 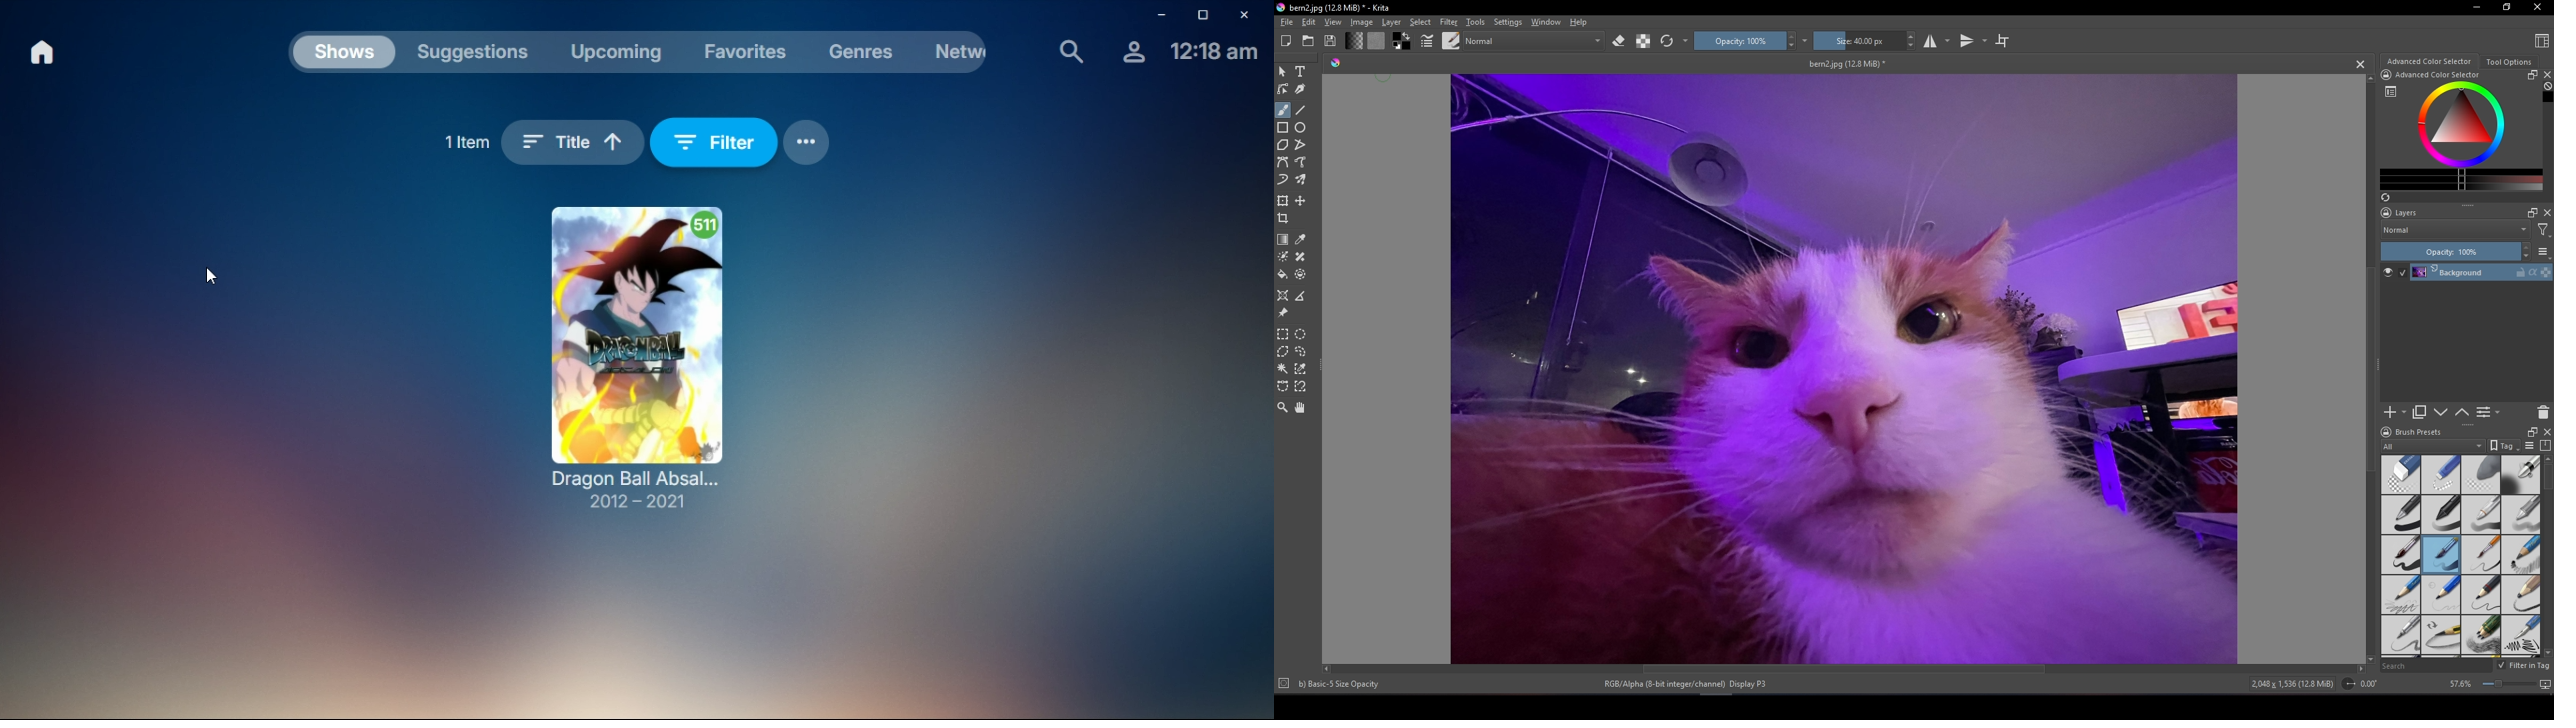 What do you see at coordinates (745, 51) in the screenshot?
I see `favorites` at bounding box center [745, 51].